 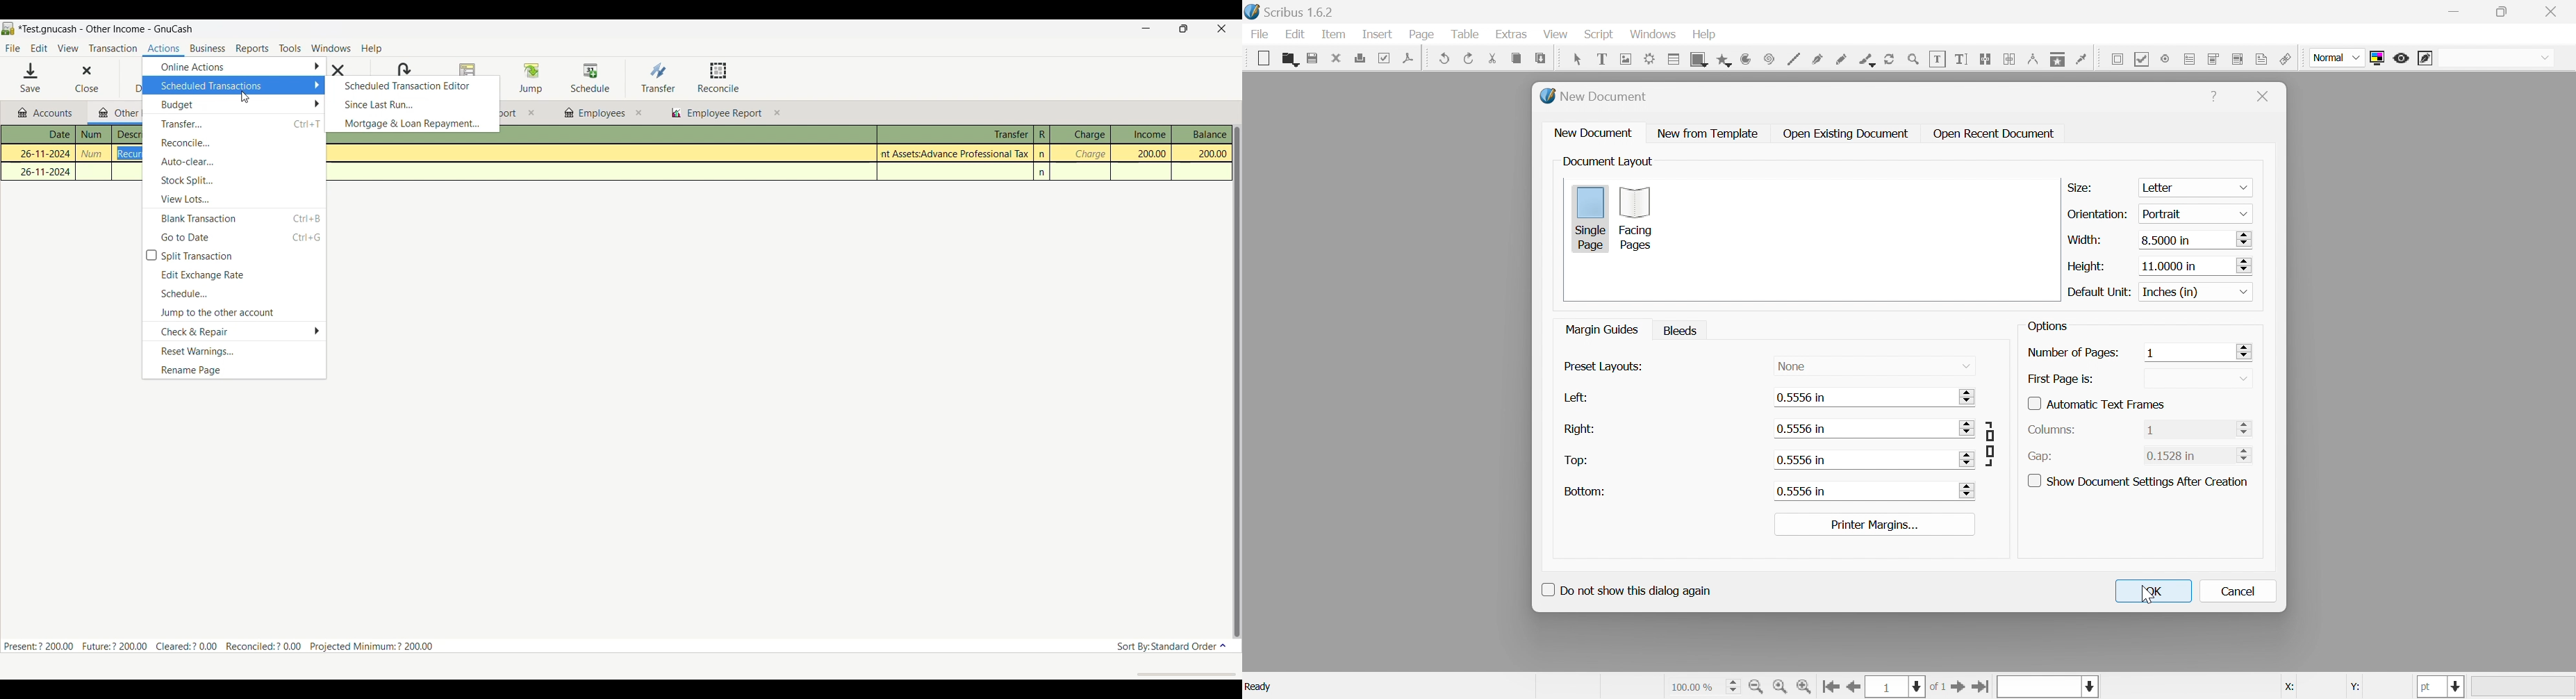 I want to click on 0.5556 in, so click(x=1796, y=460).